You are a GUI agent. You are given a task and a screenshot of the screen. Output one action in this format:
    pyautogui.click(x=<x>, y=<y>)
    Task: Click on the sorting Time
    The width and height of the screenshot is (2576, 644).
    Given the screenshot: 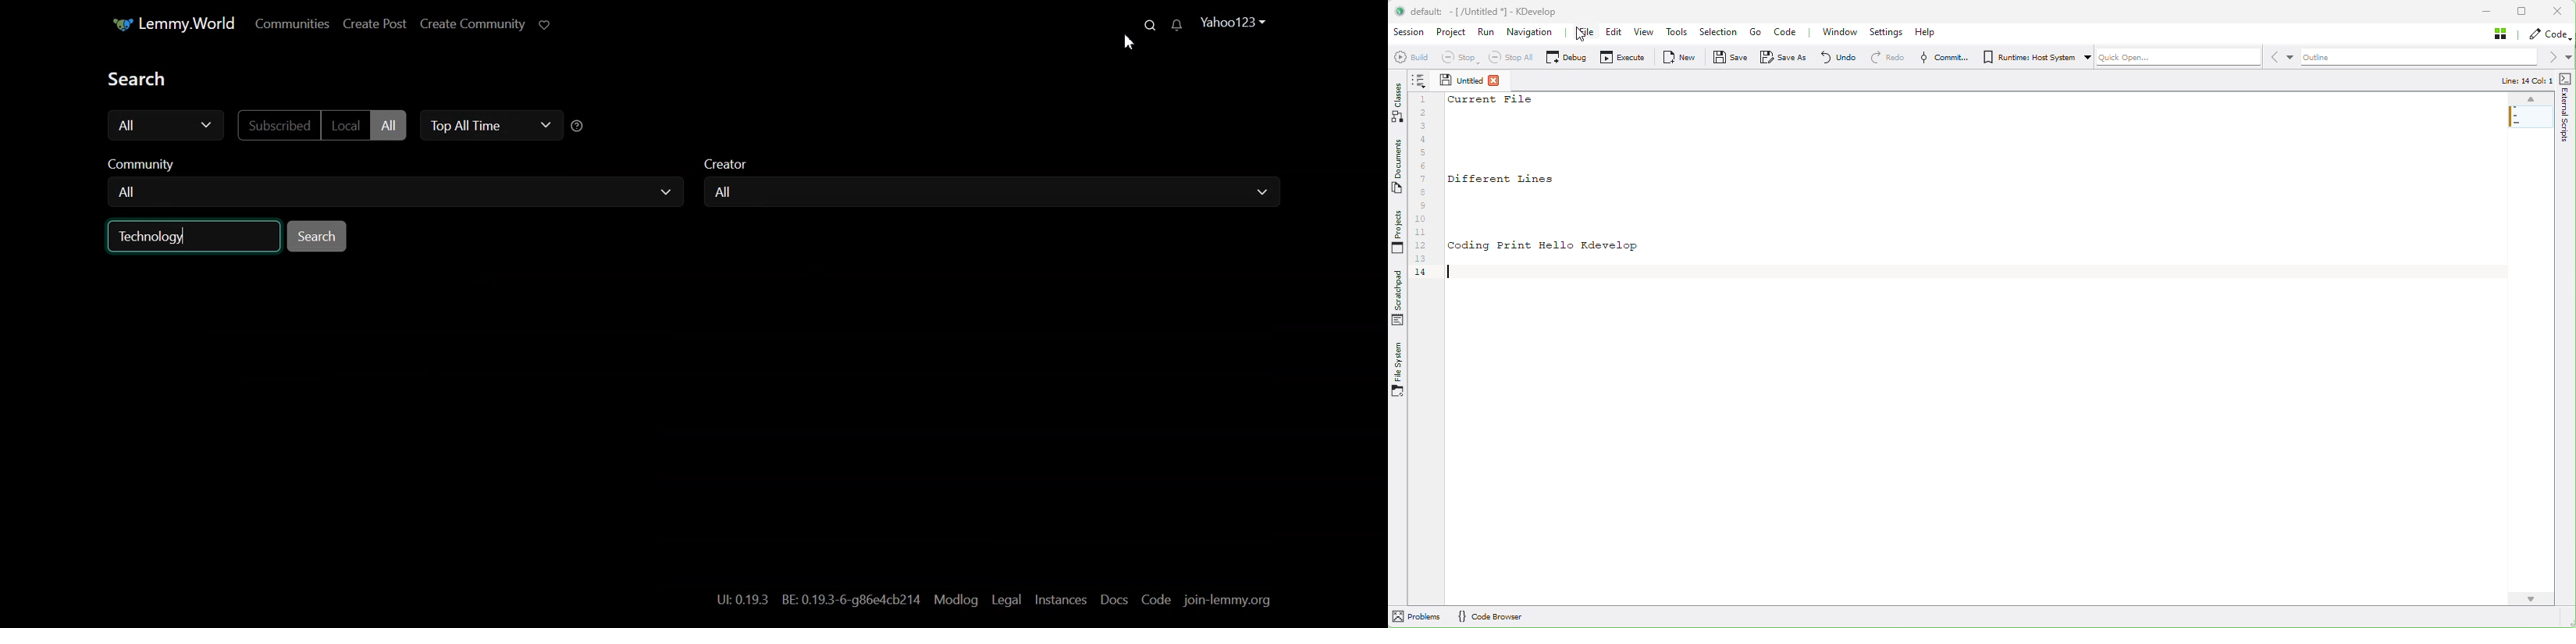 What is the action you would take?
    pyautogui.click(x=580, y=127)
    